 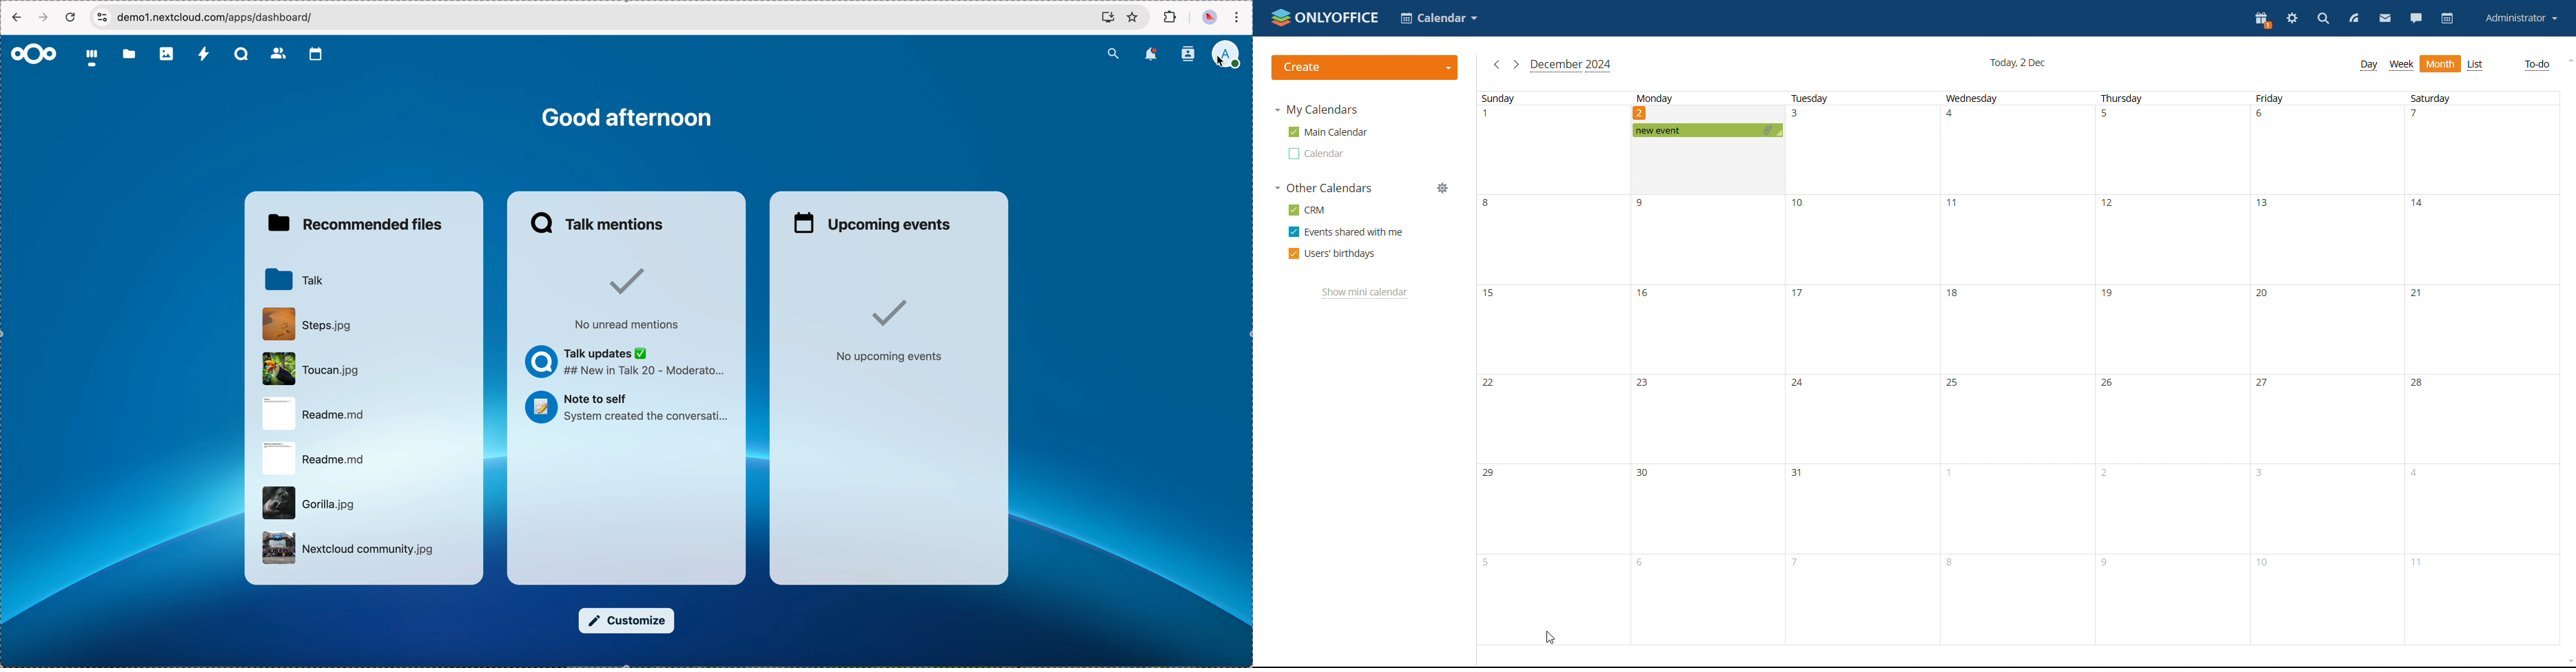 I want to click on feed, so click(x=2354, y=19).